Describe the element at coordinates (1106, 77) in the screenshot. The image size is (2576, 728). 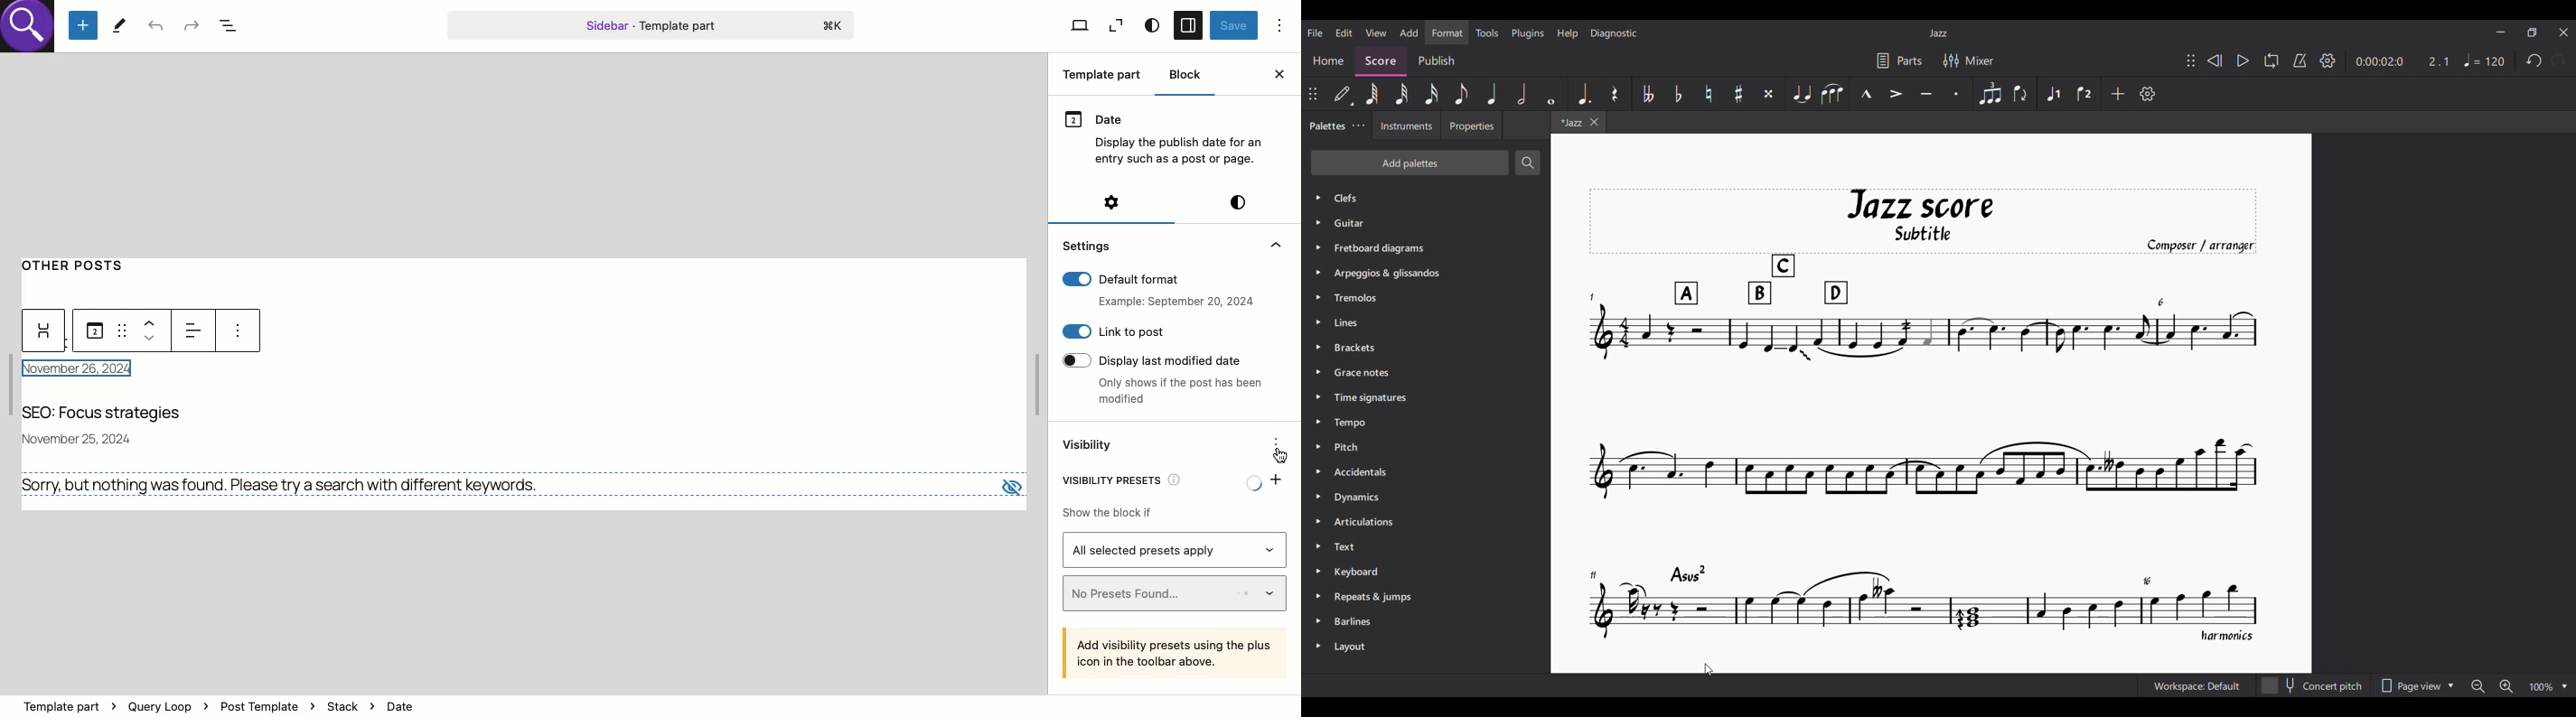
I see `Template part` at that location.